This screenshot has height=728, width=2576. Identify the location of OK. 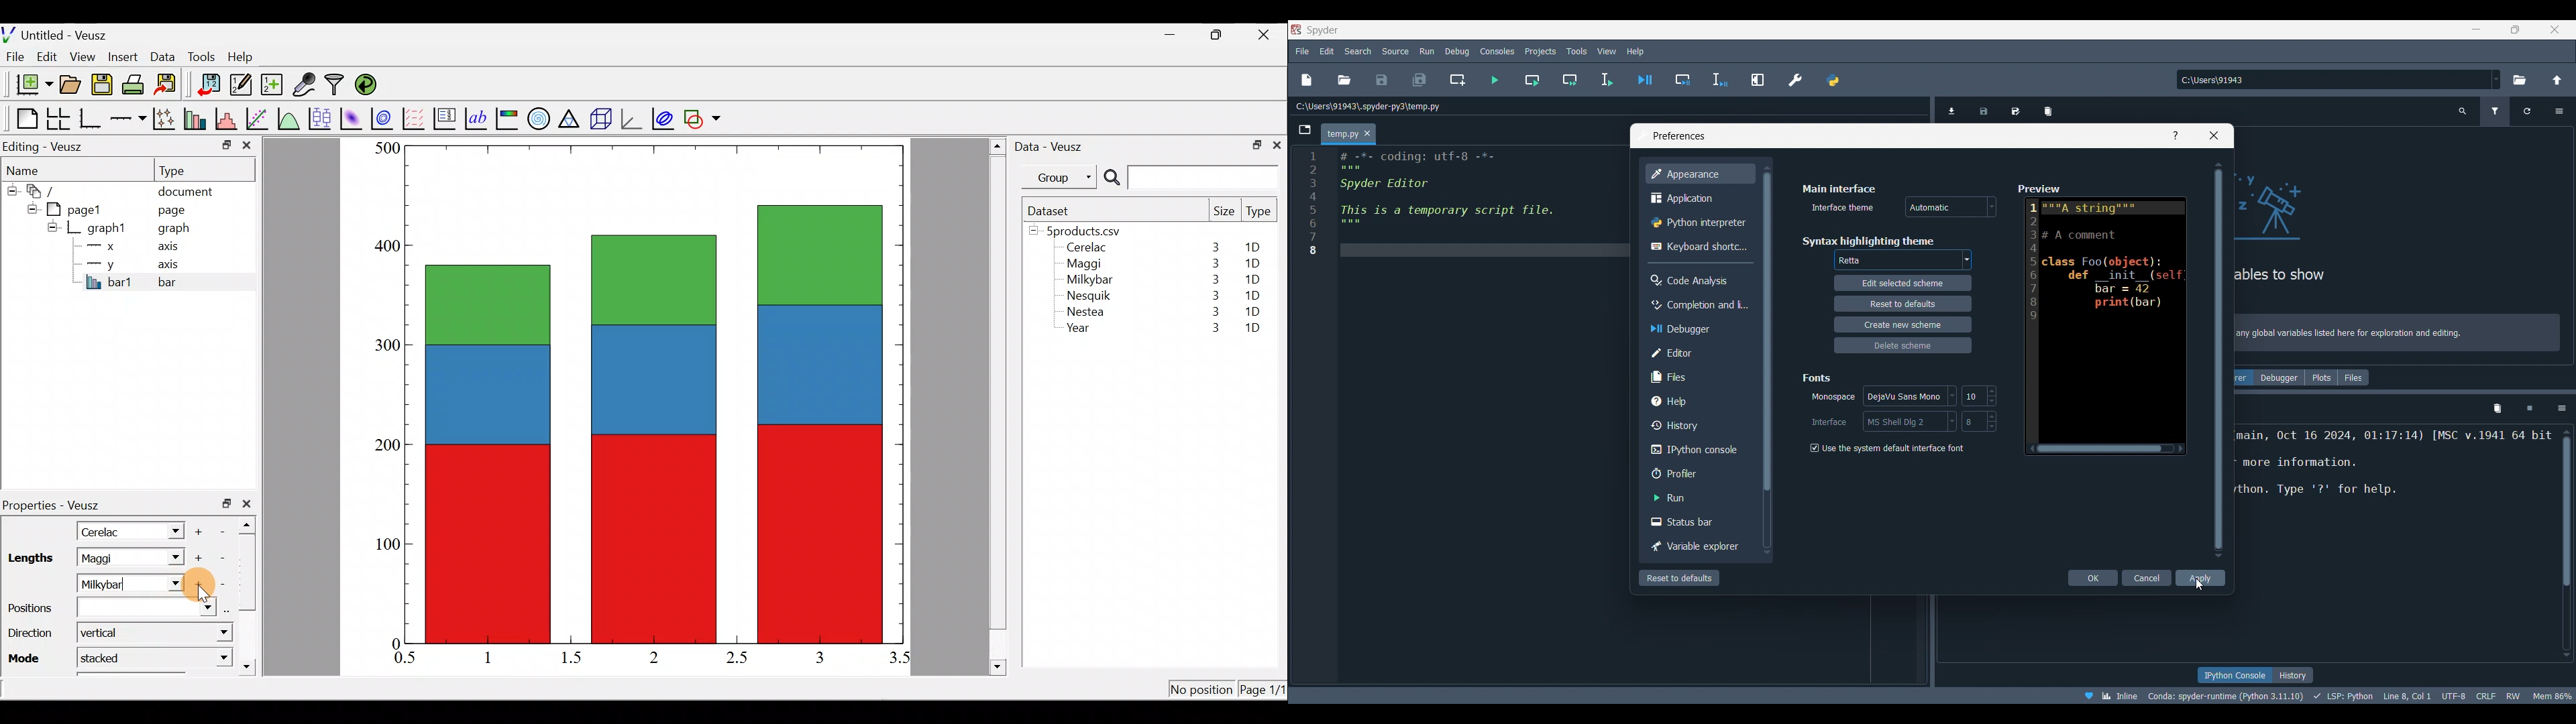
(2094, 578).